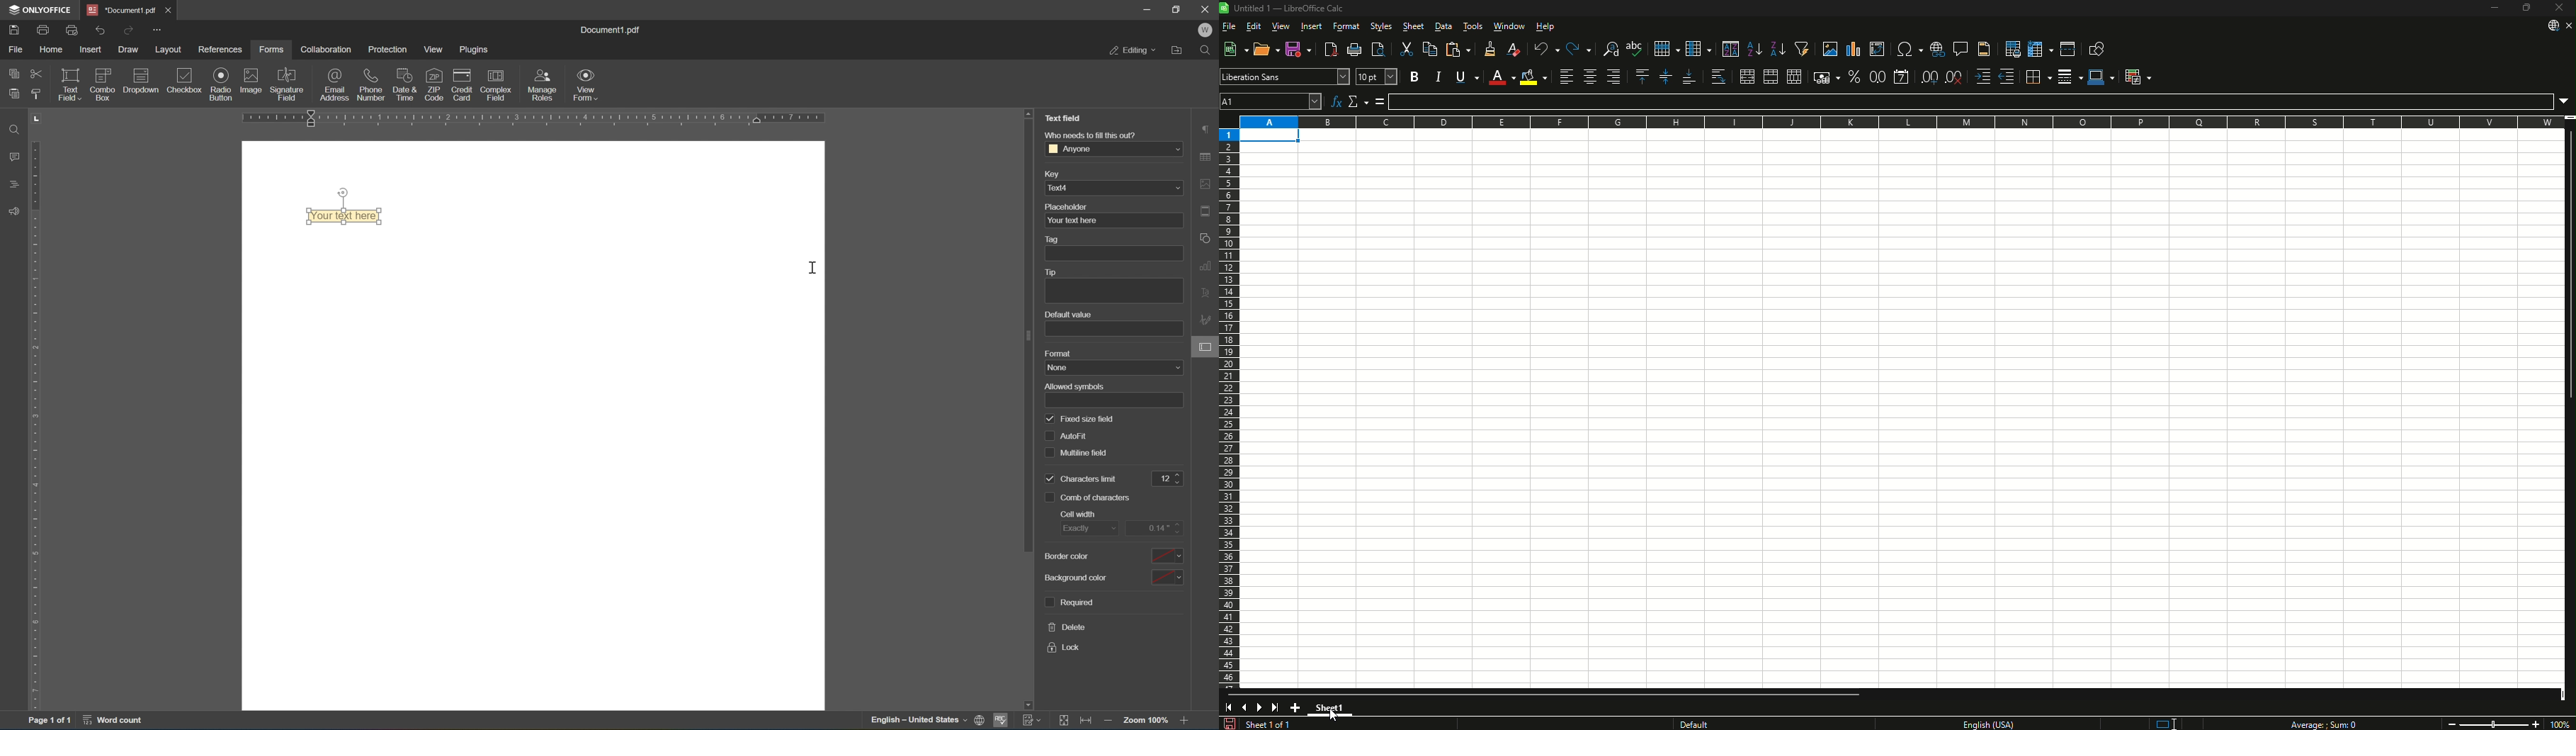 This screenshot has width=2576, height=756. What do you see at coordinates (1414, 26) in the screenshot?
I see `Sheet` at bounding box center [1414, 26].